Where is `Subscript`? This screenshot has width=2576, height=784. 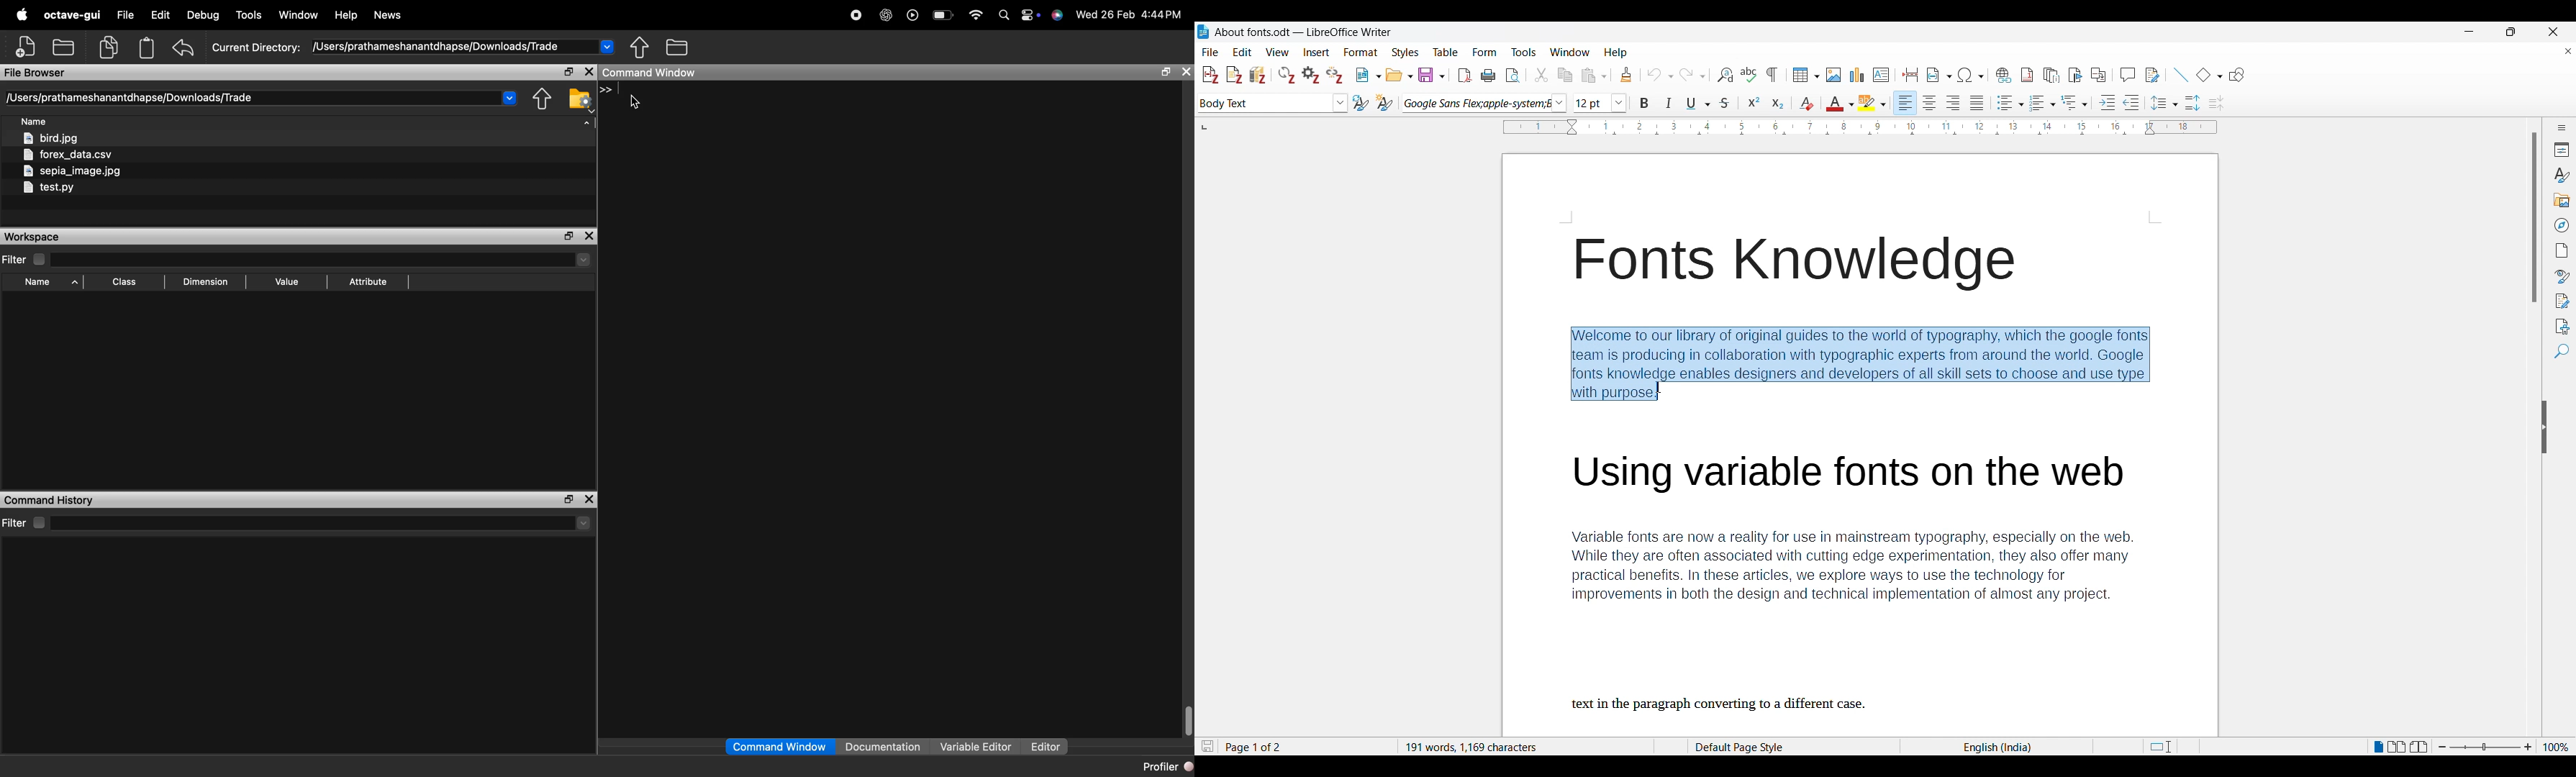 Subscript is located at coordinates (1778, 103).